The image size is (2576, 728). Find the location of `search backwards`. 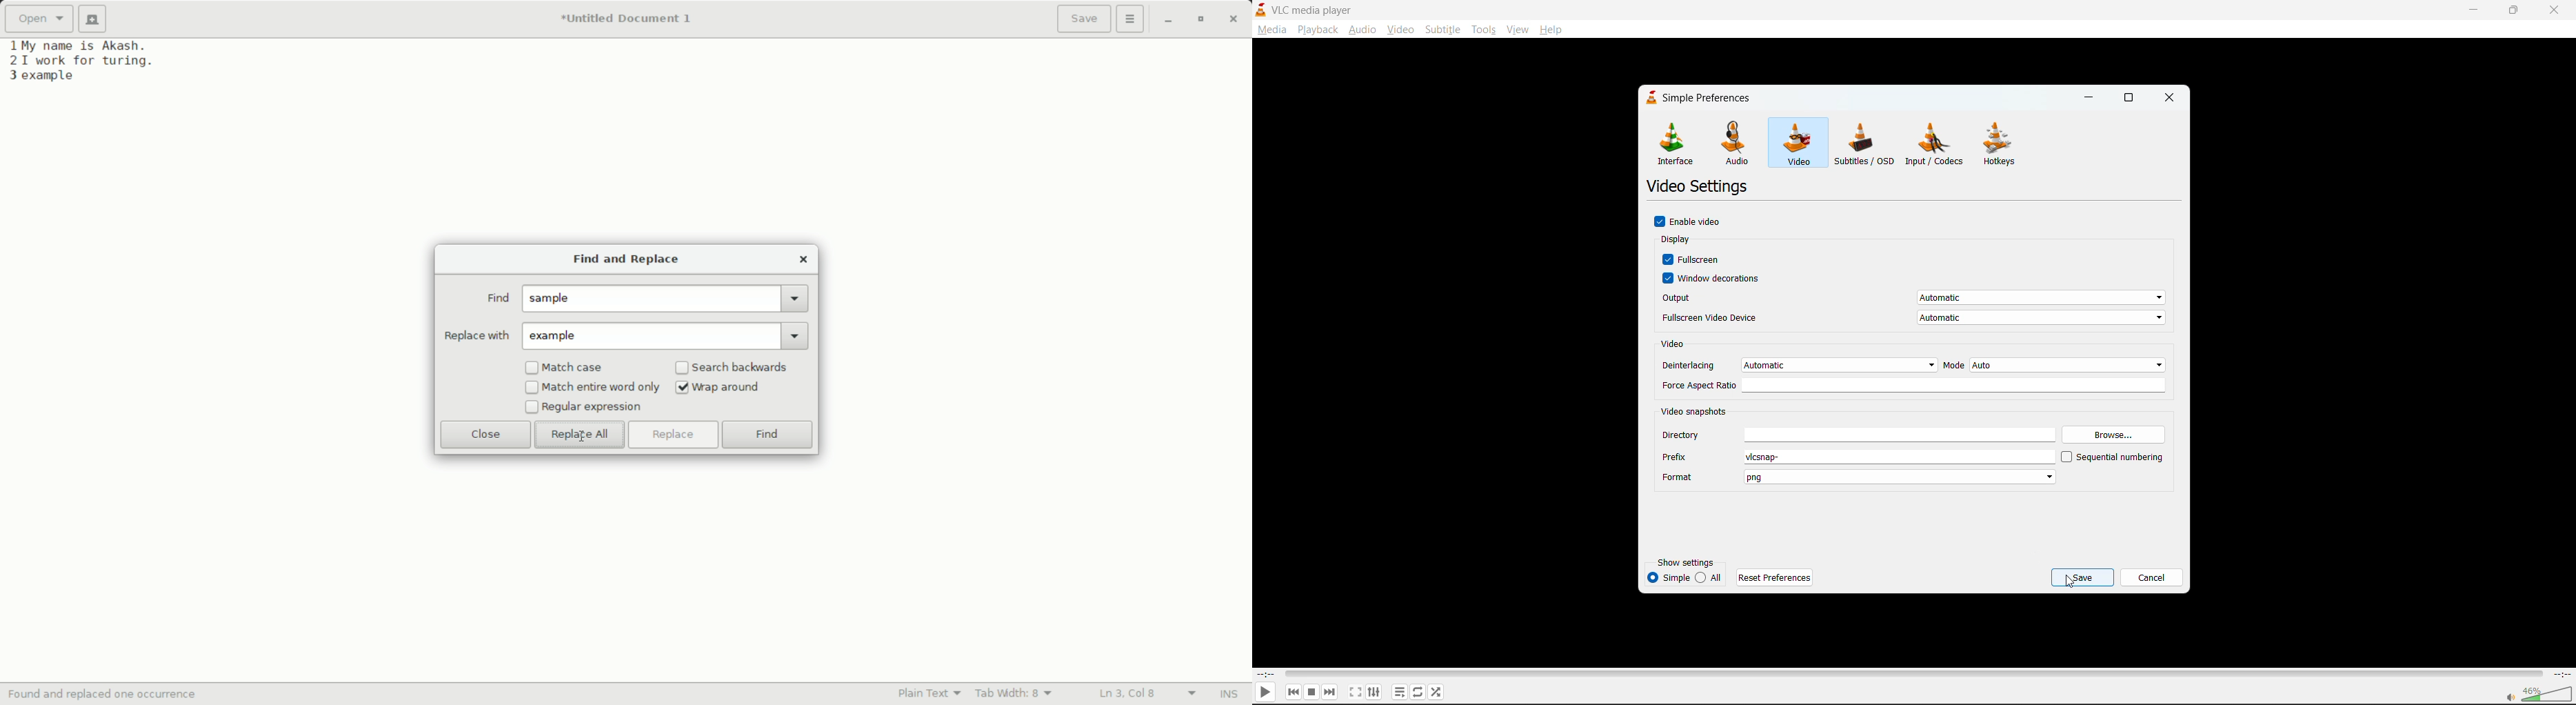

search backwards is located at coordinates (742, 367).